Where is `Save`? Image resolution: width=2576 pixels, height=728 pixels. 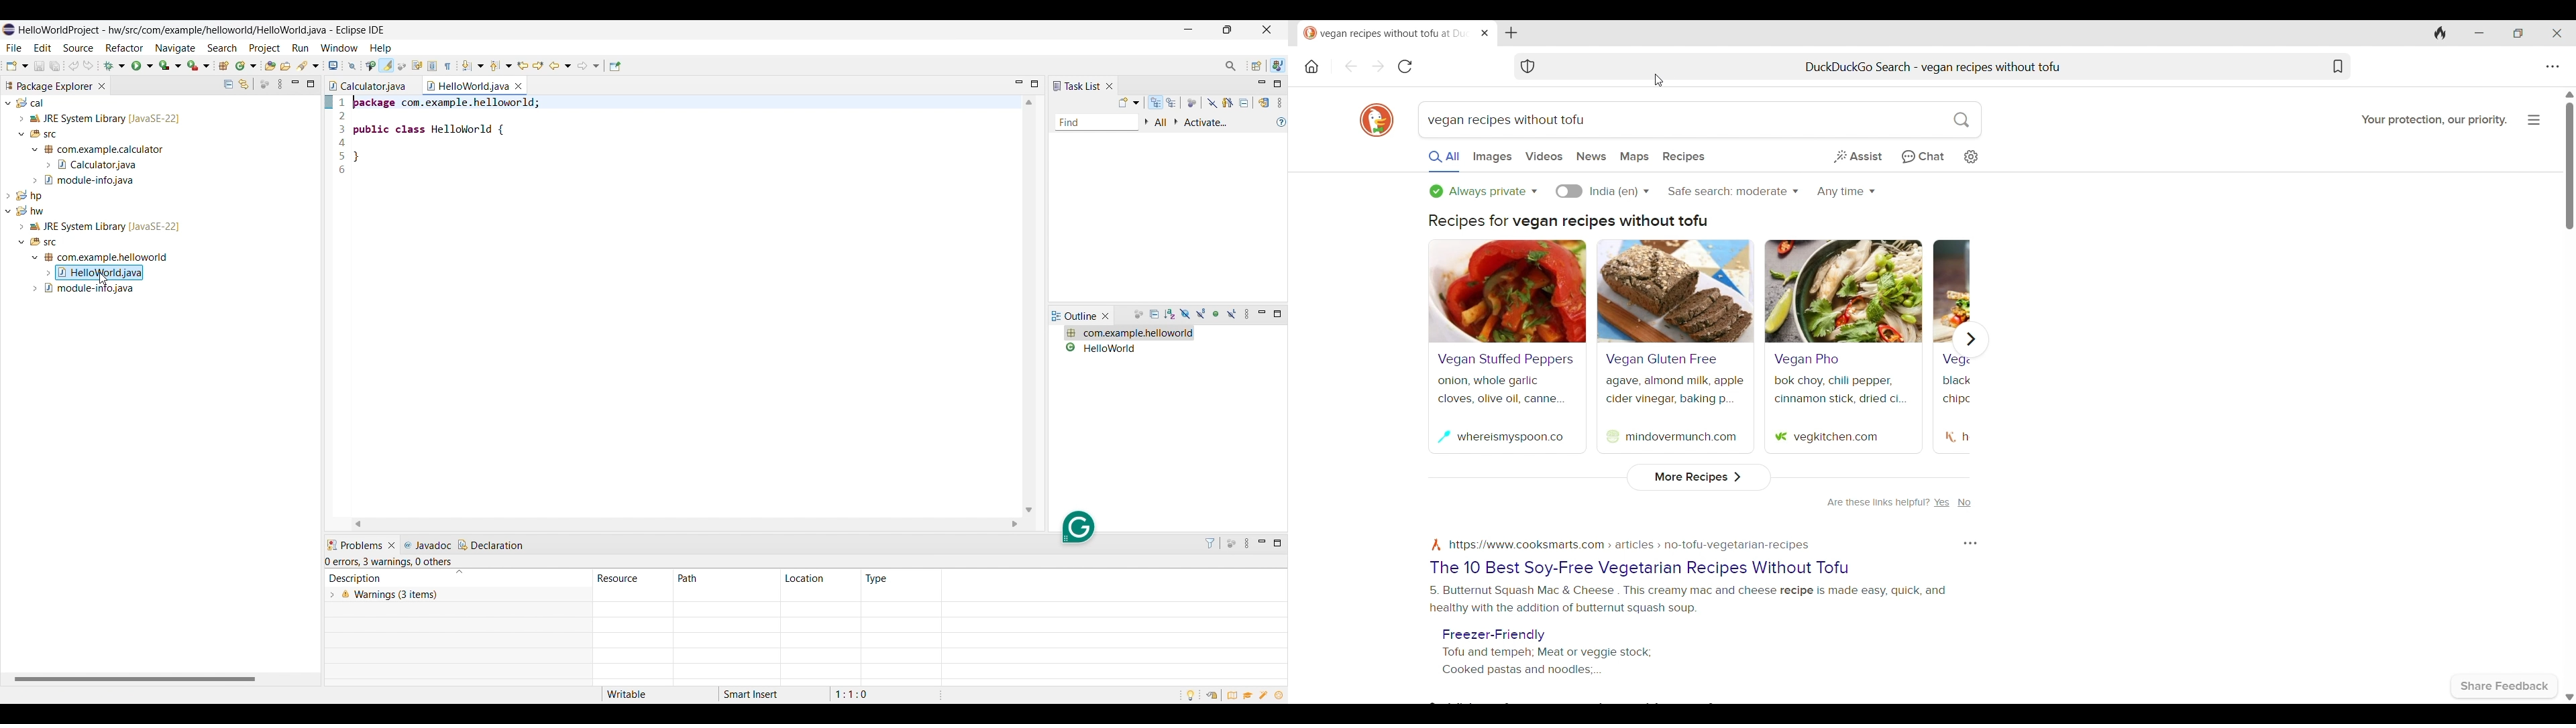 Save is located at coordinates (40, 66).